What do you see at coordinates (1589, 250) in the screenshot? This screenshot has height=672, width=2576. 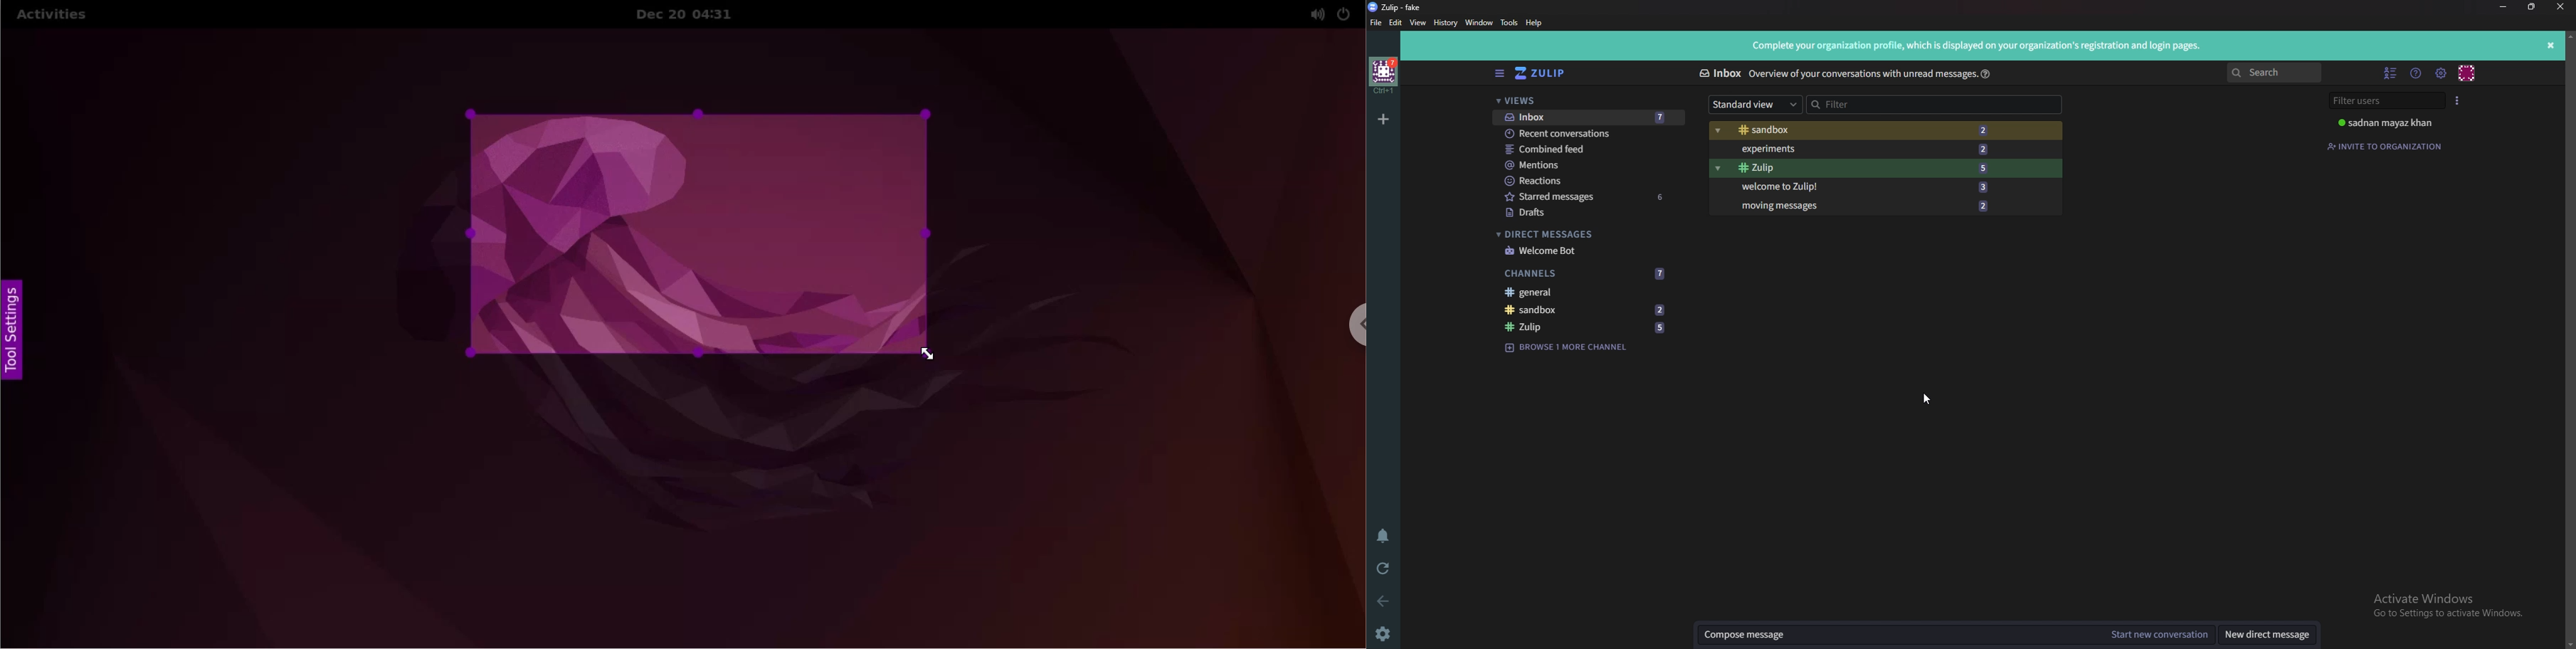 I see `welcome bot` at bounding box center [1589, 250].